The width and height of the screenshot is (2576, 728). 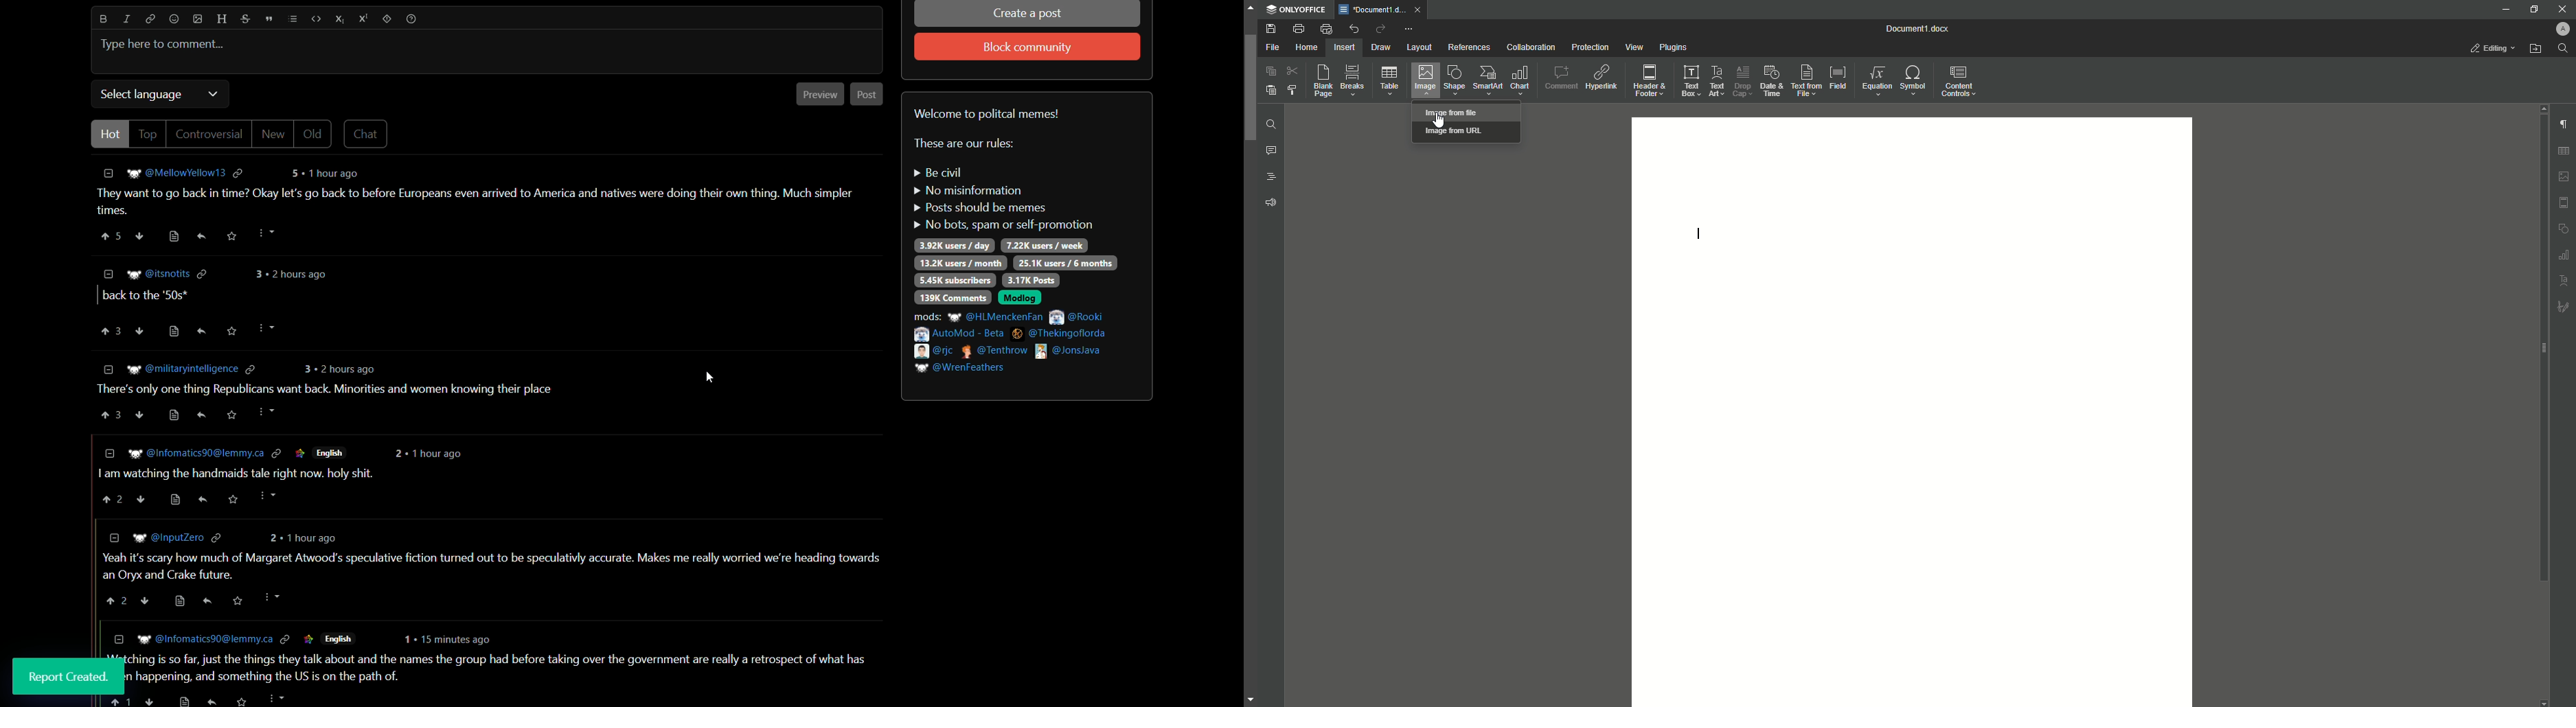 What do you see at coordinates (1453, 113) in the screenshot?
I see `Image from file` at bounding box center [1453, 113].